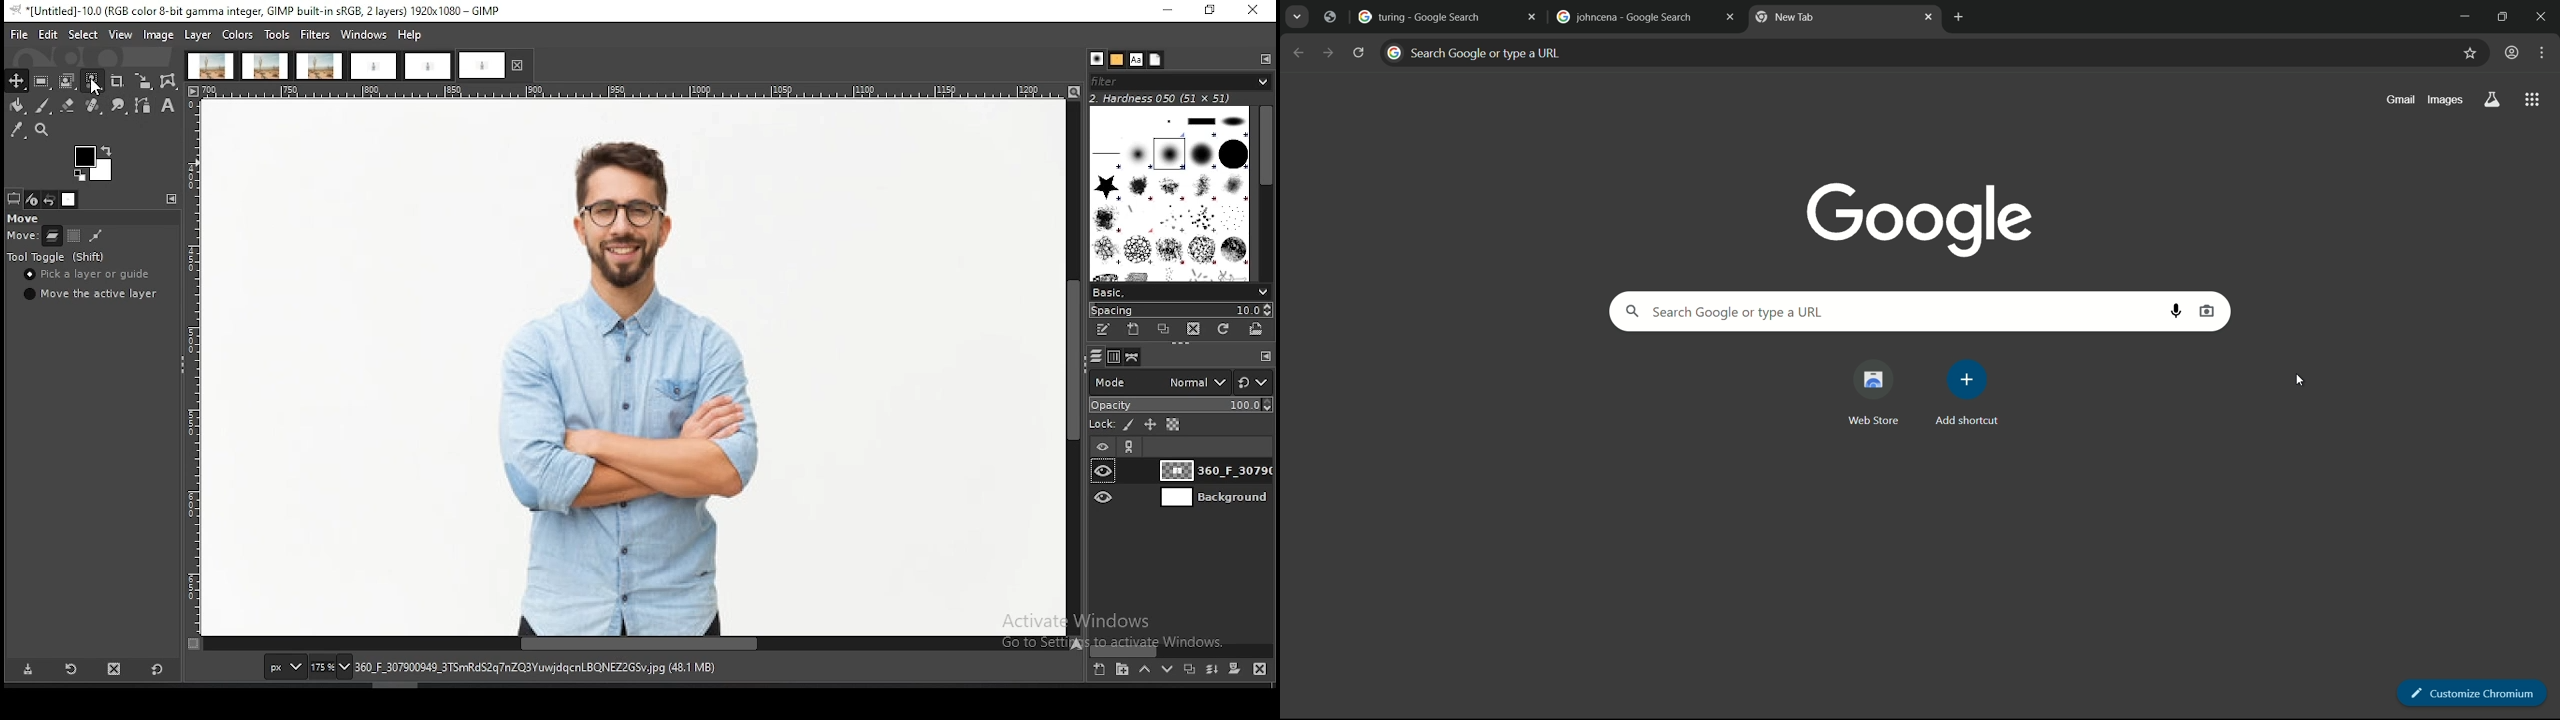 This screenshot has height=728, width=2576. I want to click on scale, so click(637, 92).